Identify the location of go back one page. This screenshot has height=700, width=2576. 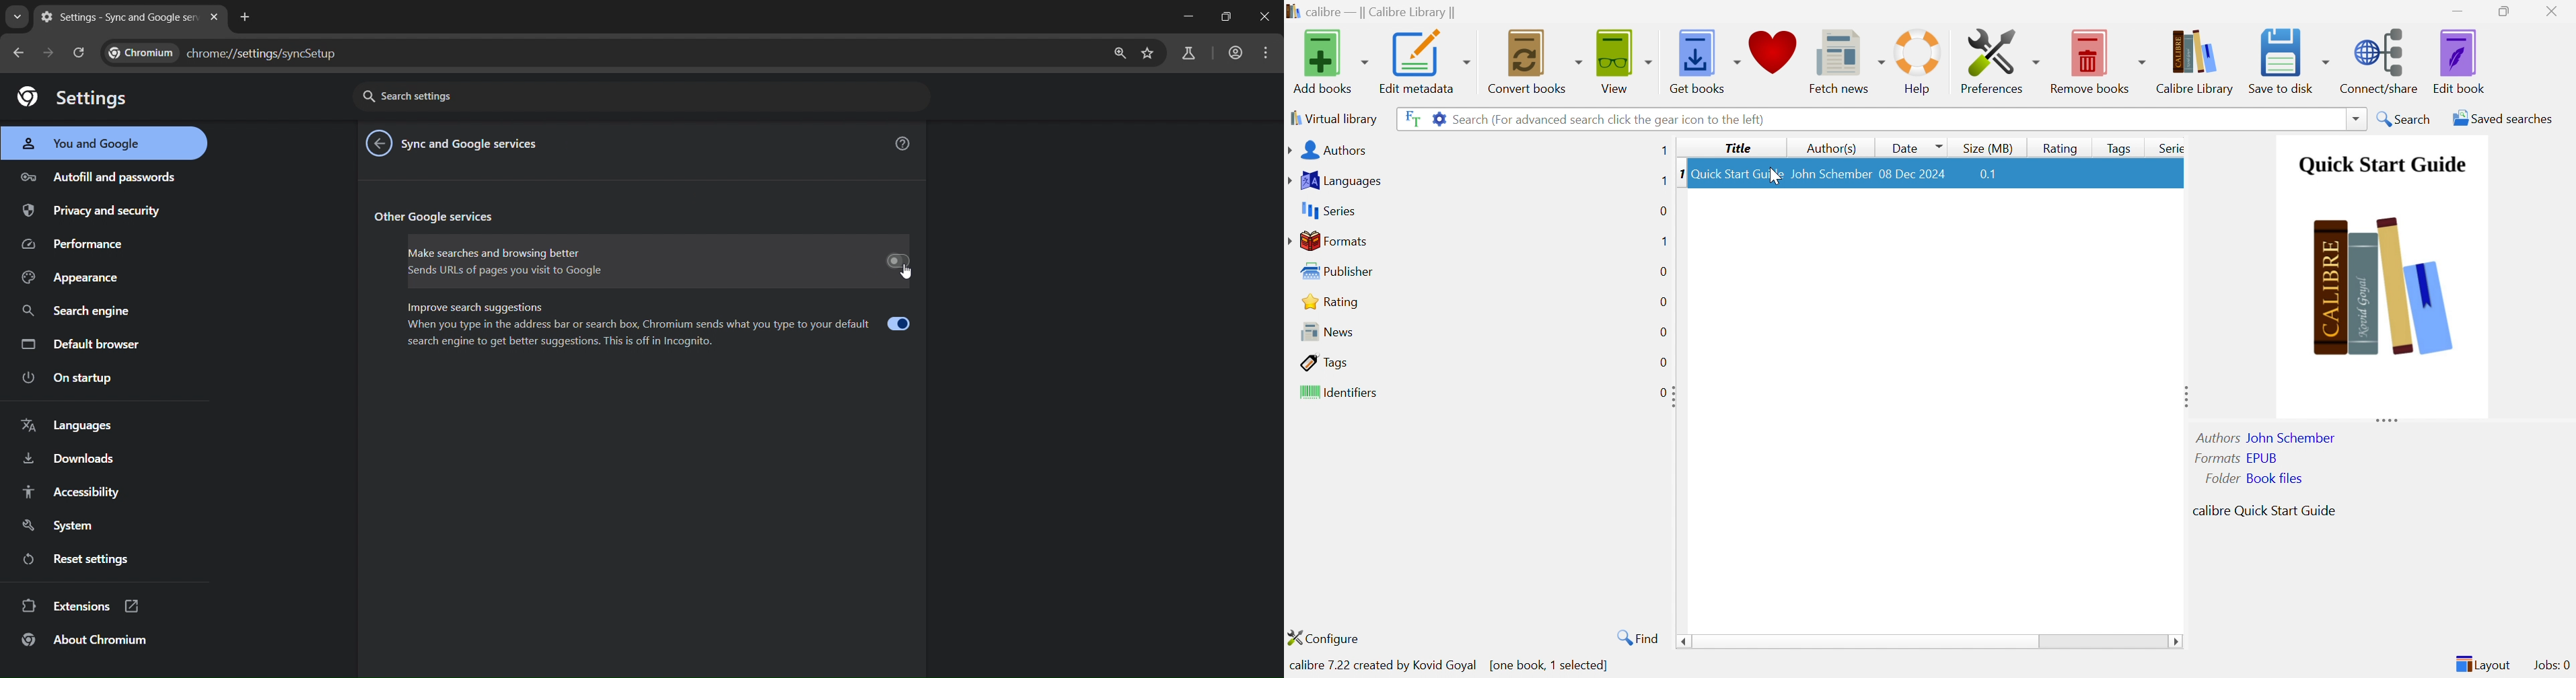
(21, 51).